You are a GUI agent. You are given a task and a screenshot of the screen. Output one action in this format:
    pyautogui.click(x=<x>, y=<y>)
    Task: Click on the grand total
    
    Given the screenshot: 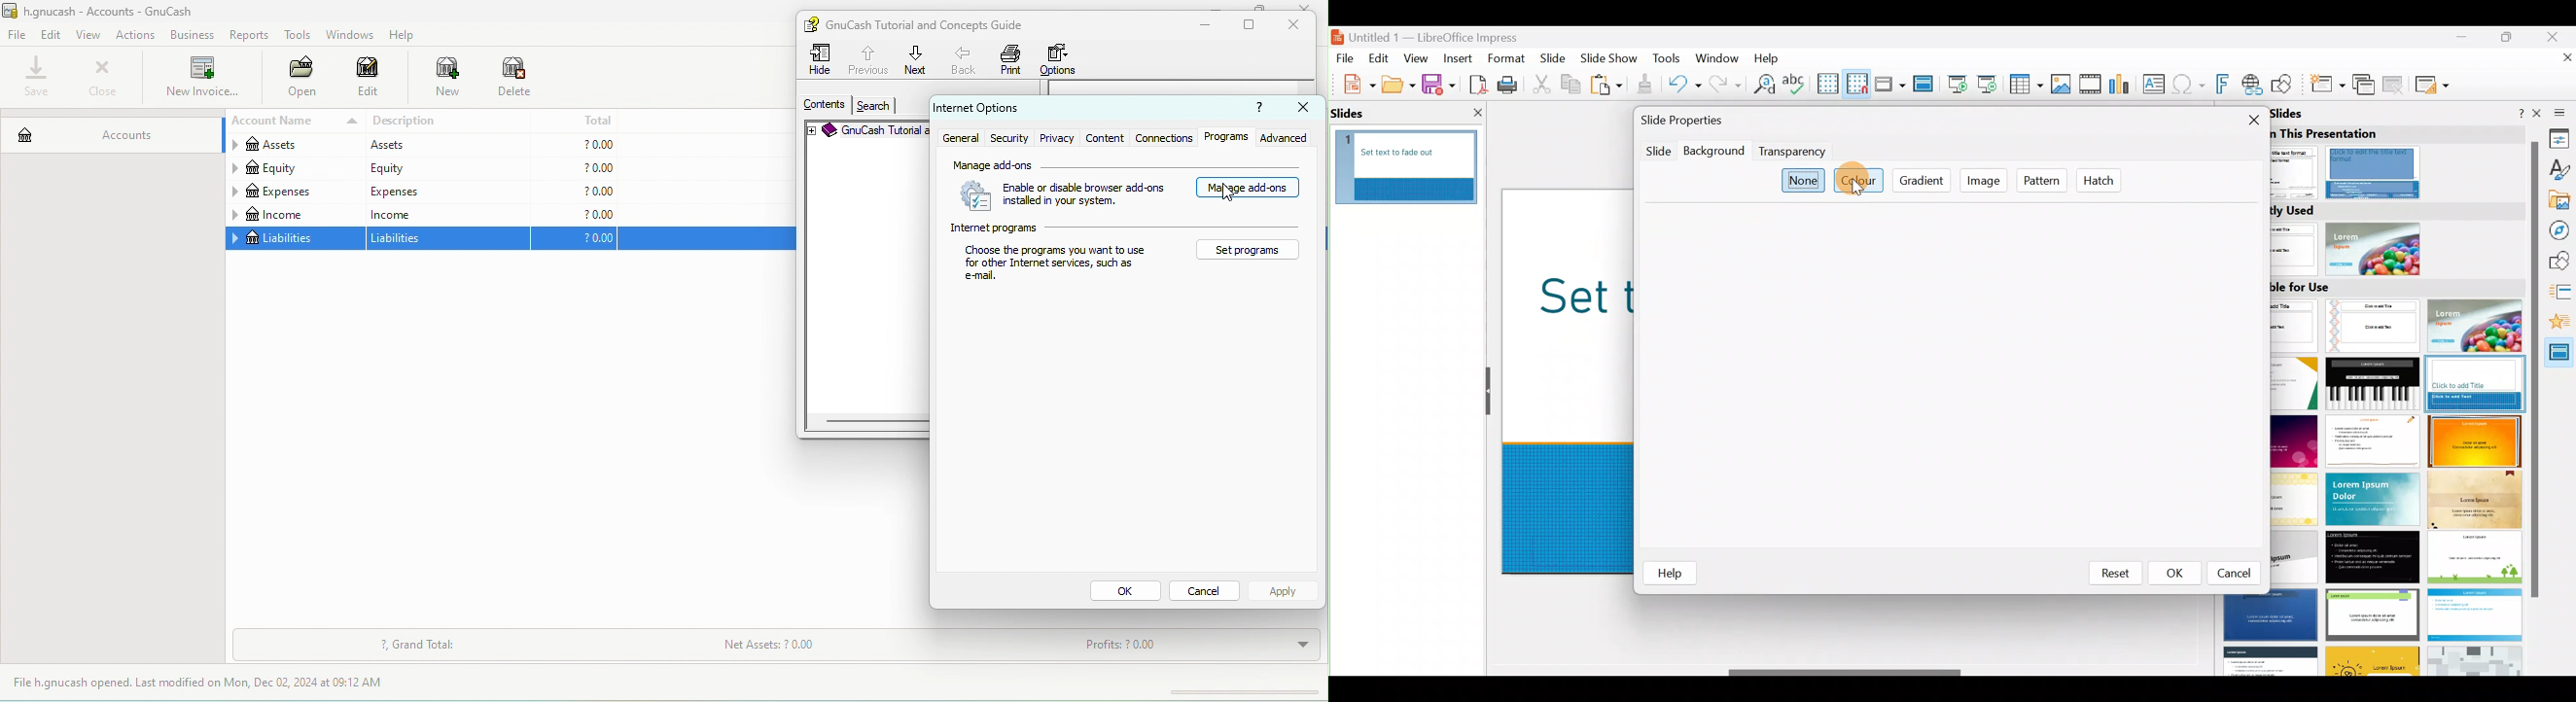 What is the action you would take?
    pyautogui.click(x=418, y=646)
    